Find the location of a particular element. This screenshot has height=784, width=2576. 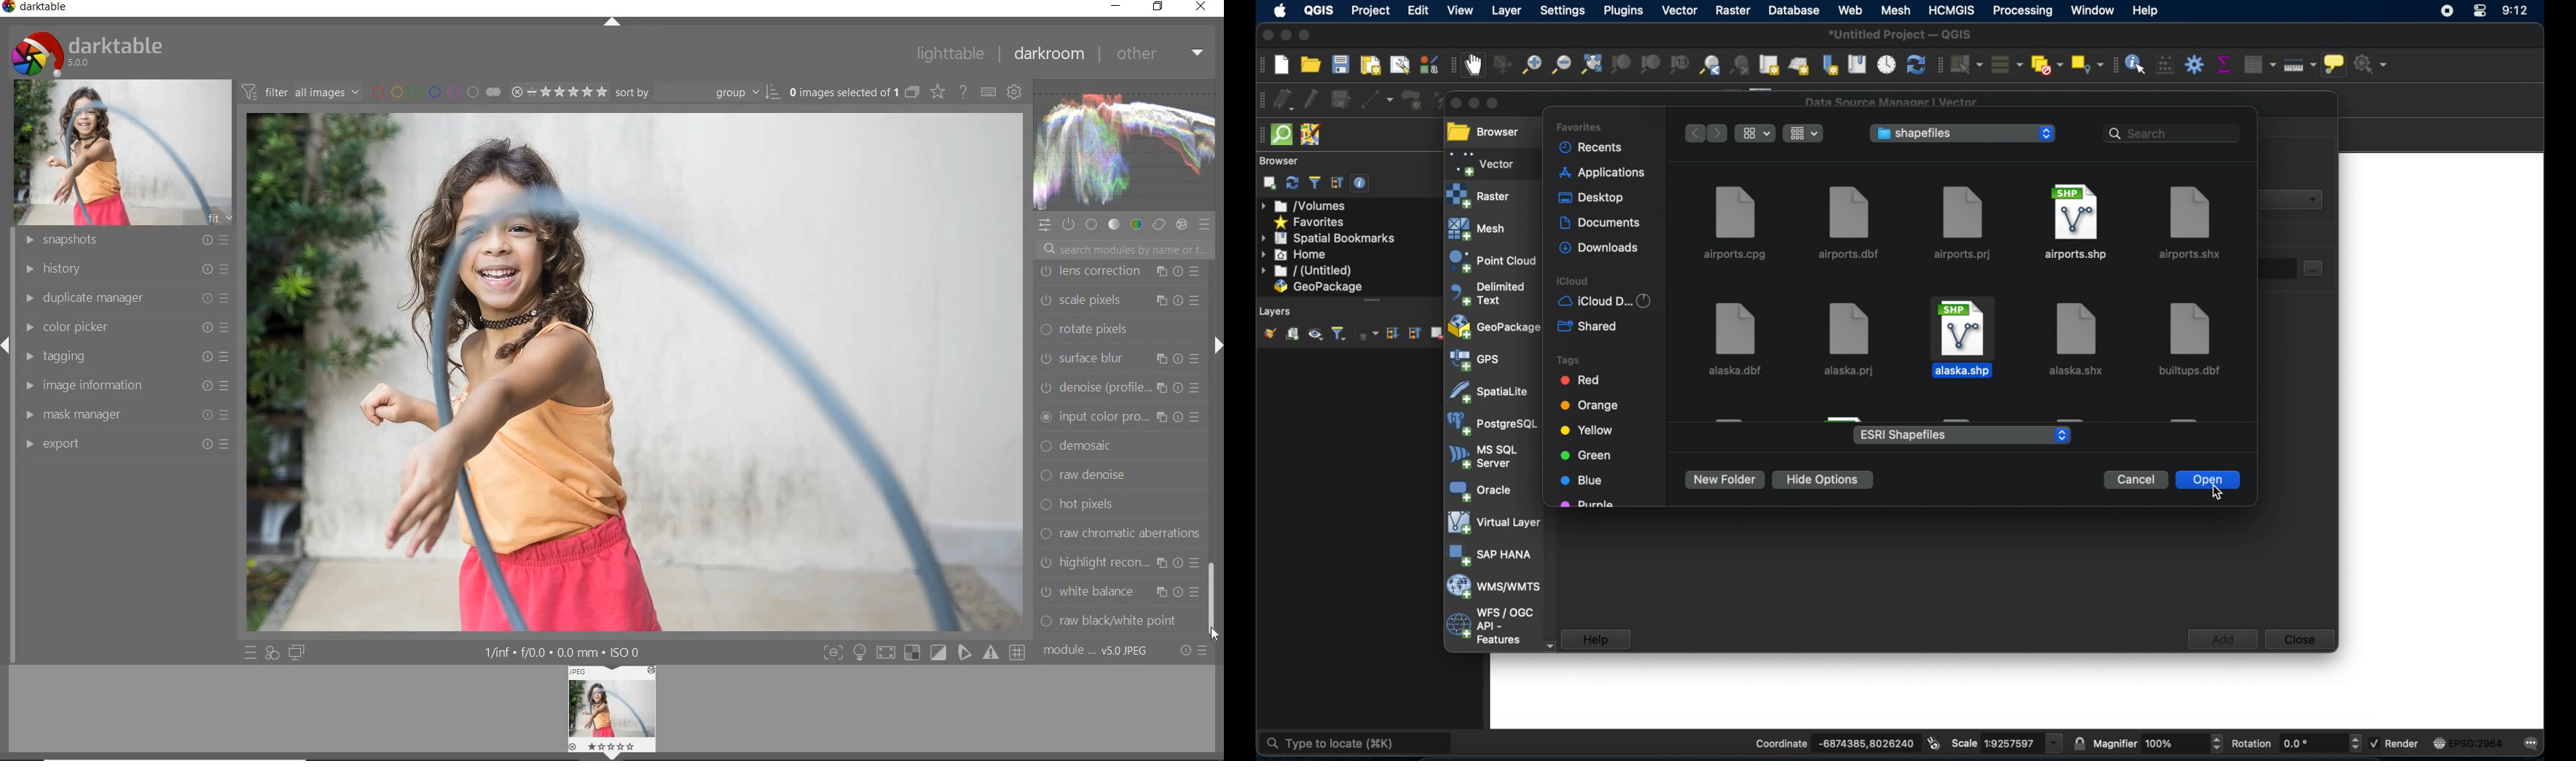

raster is located at coordinates (1480, 195).